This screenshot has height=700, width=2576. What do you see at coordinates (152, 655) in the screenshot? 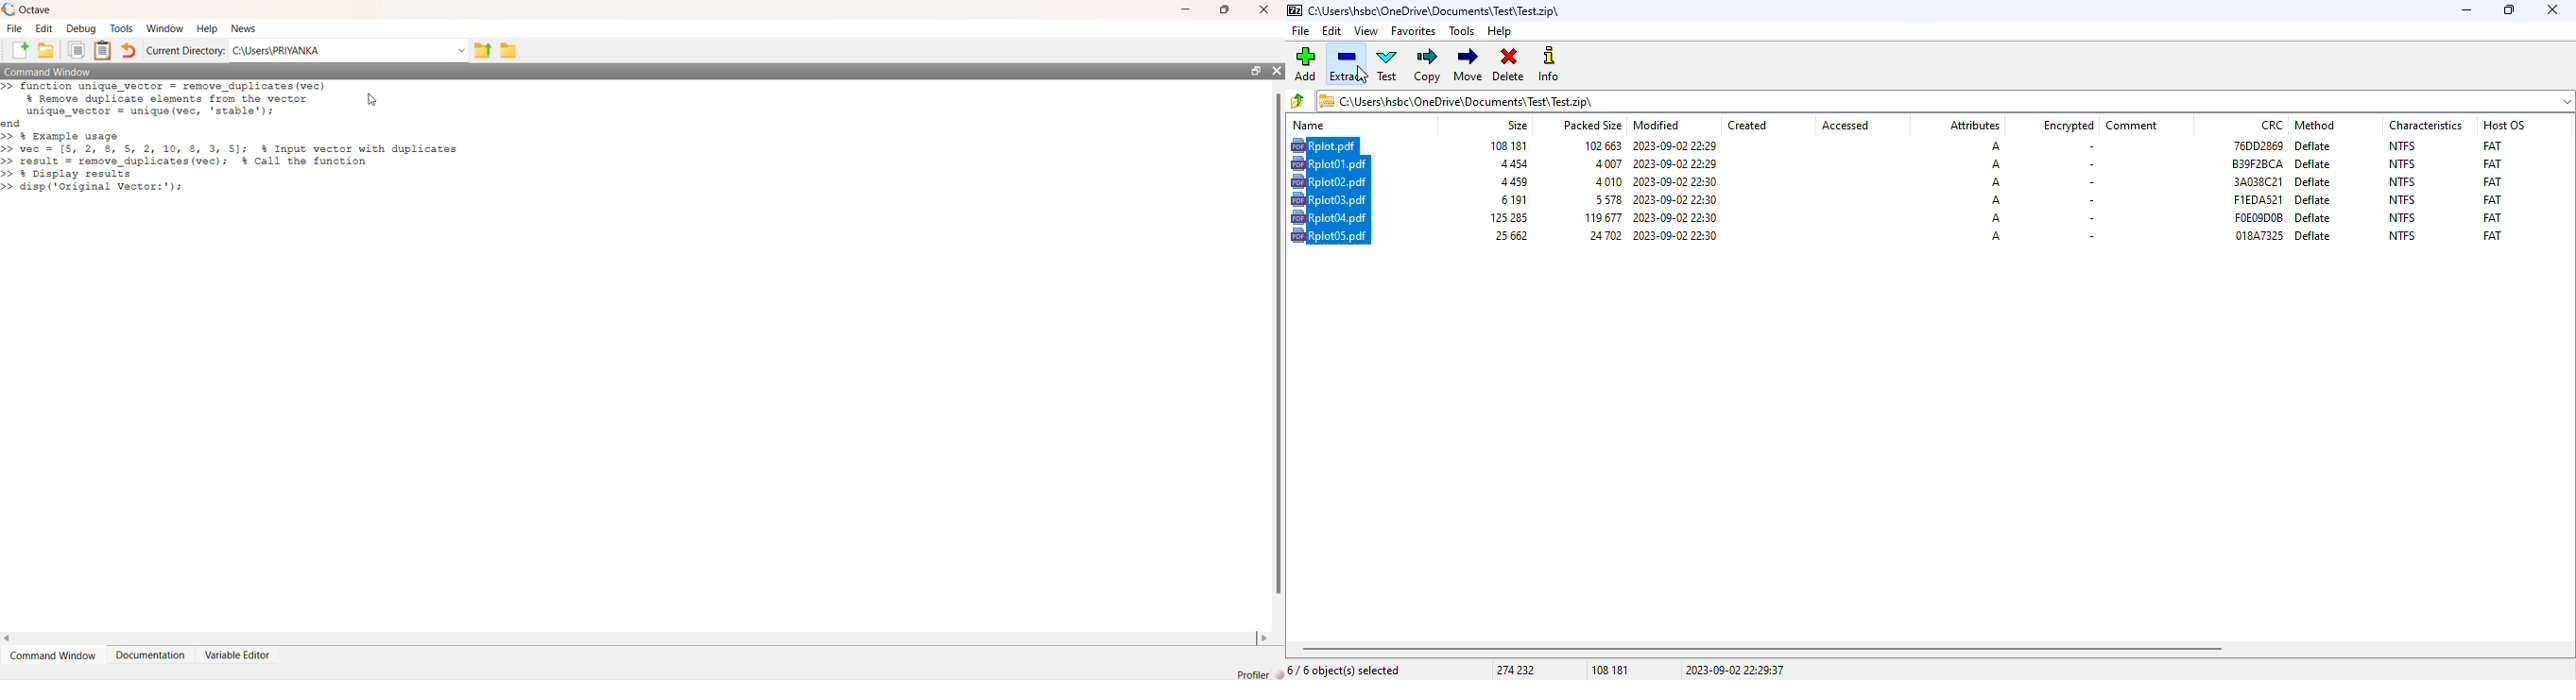
I see `documentation` at bounding box center [152, 655].